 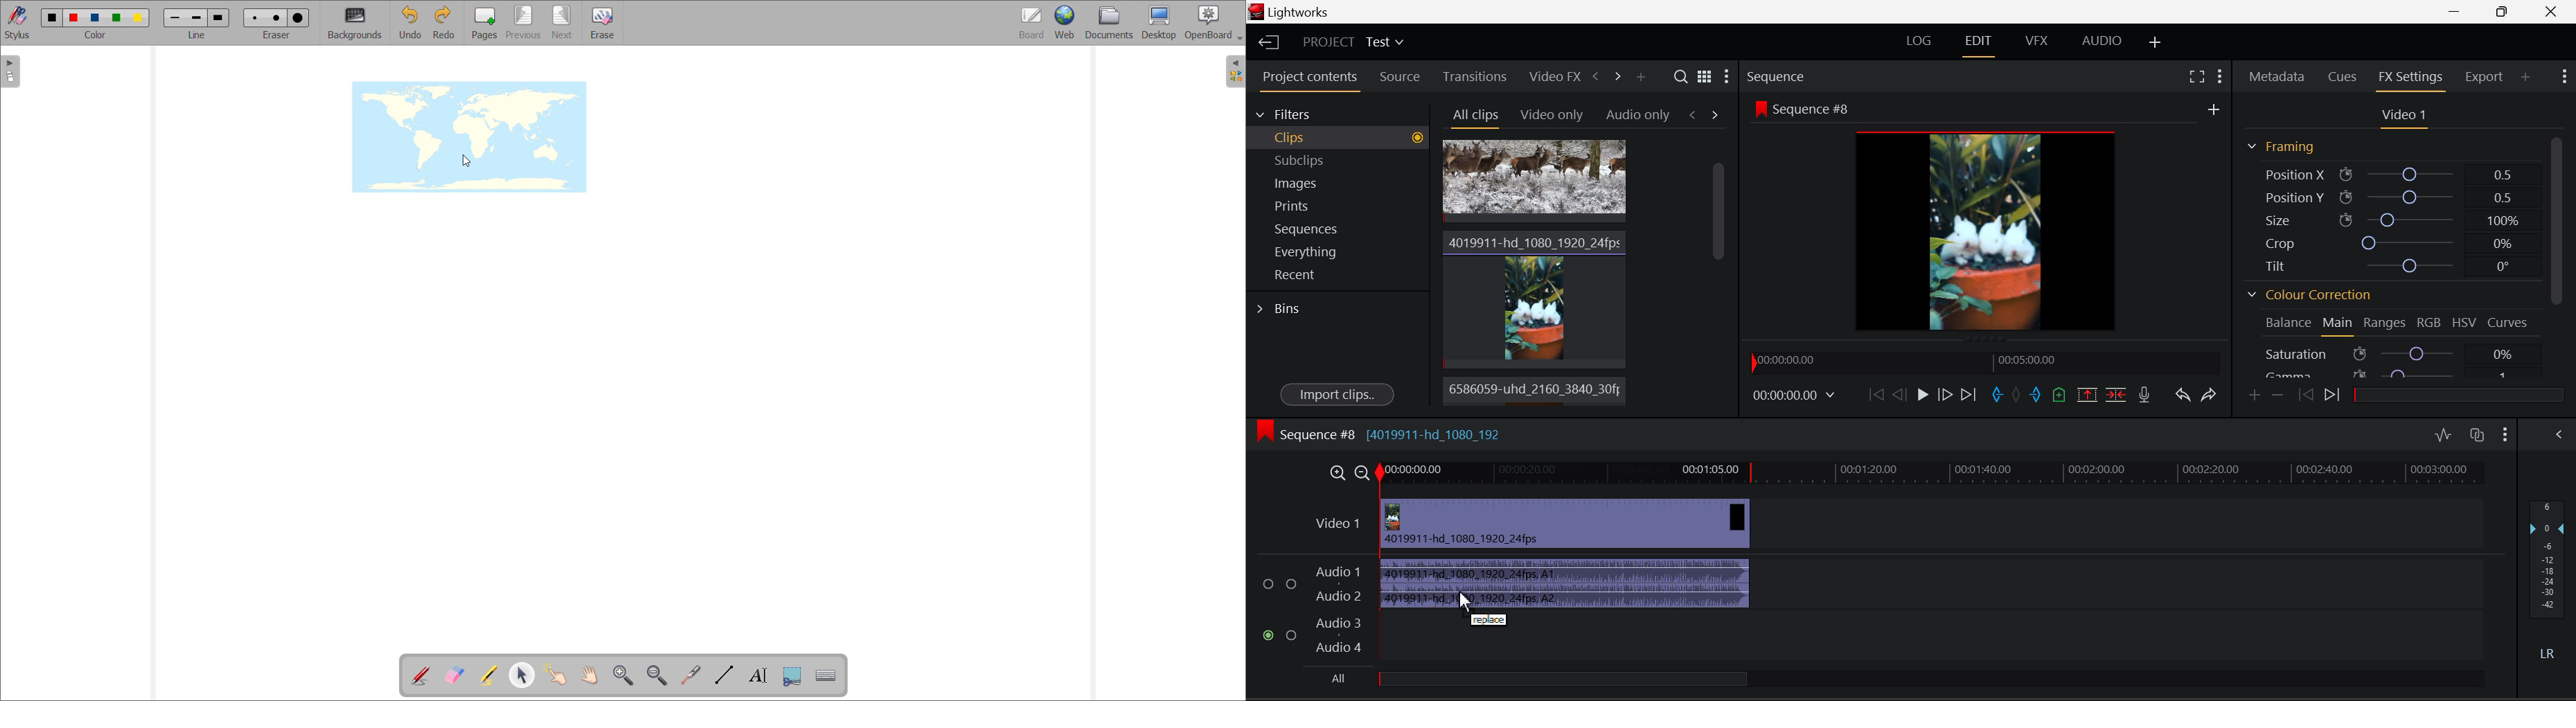 I want to click on Play, so click(x=1922, y=396).